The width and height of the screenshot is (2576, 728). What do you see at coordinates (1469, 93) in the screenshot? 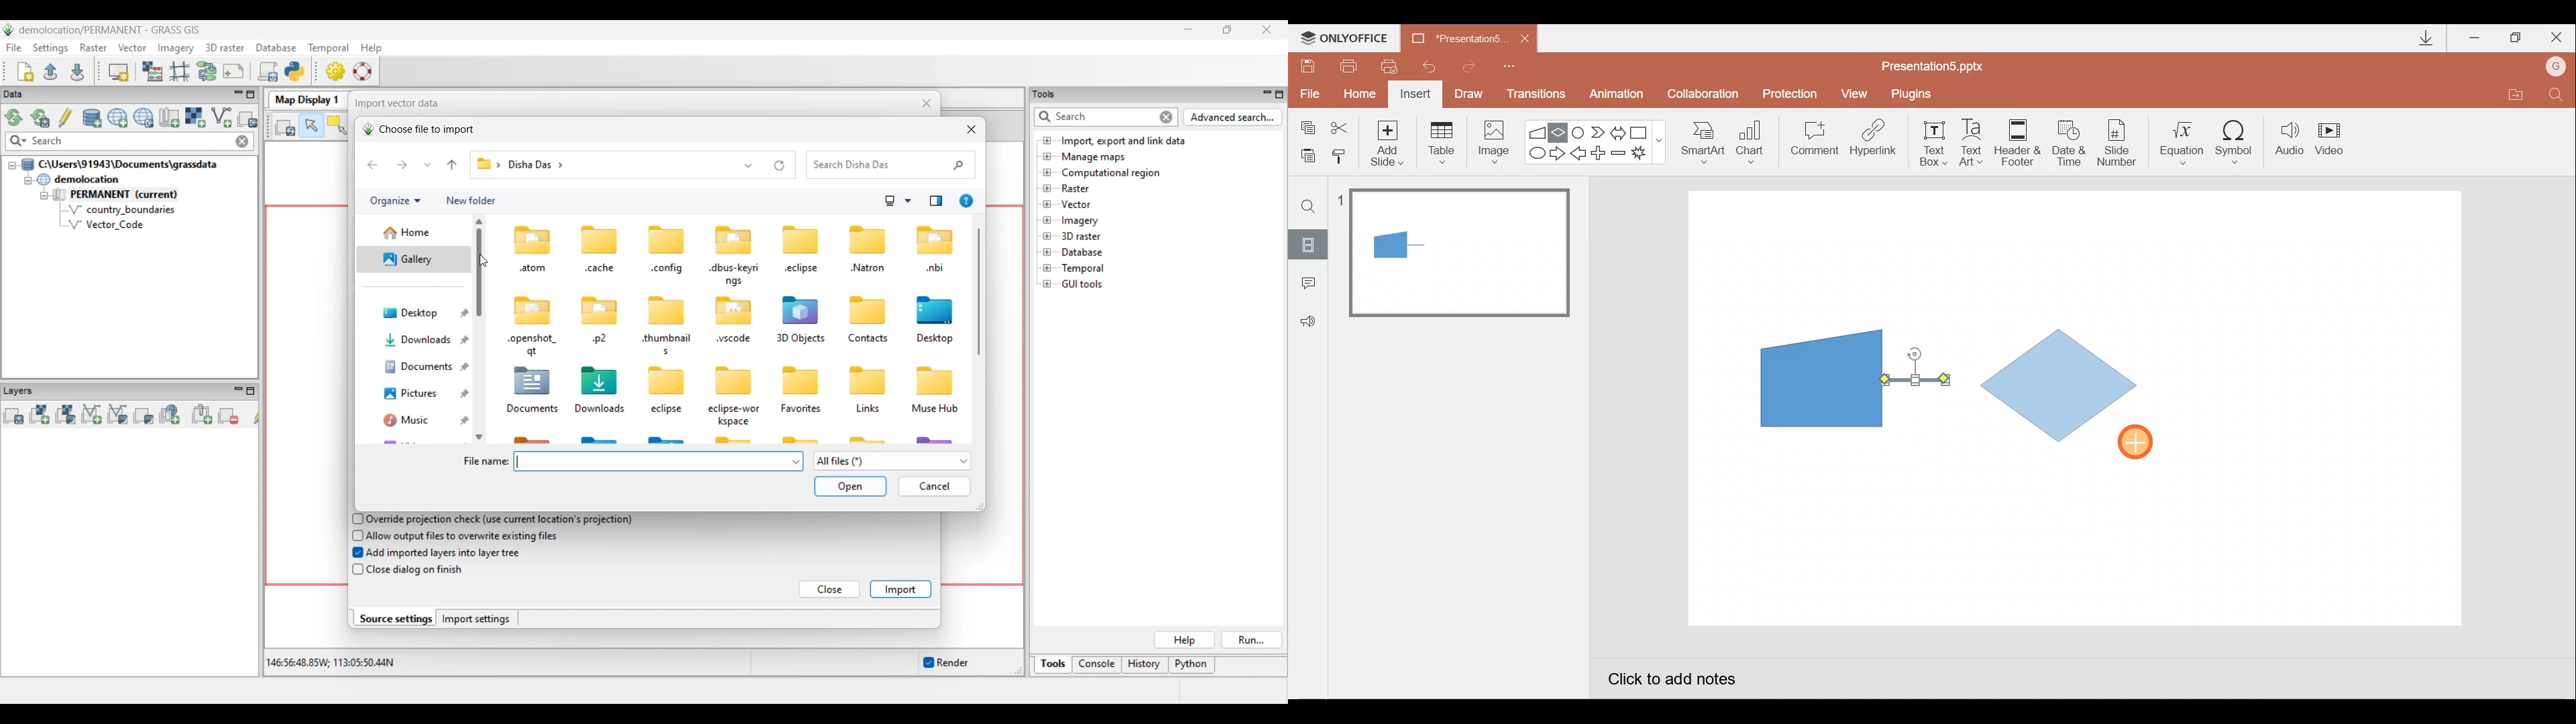
I see `Draw` at bounding box center [1469, 93].